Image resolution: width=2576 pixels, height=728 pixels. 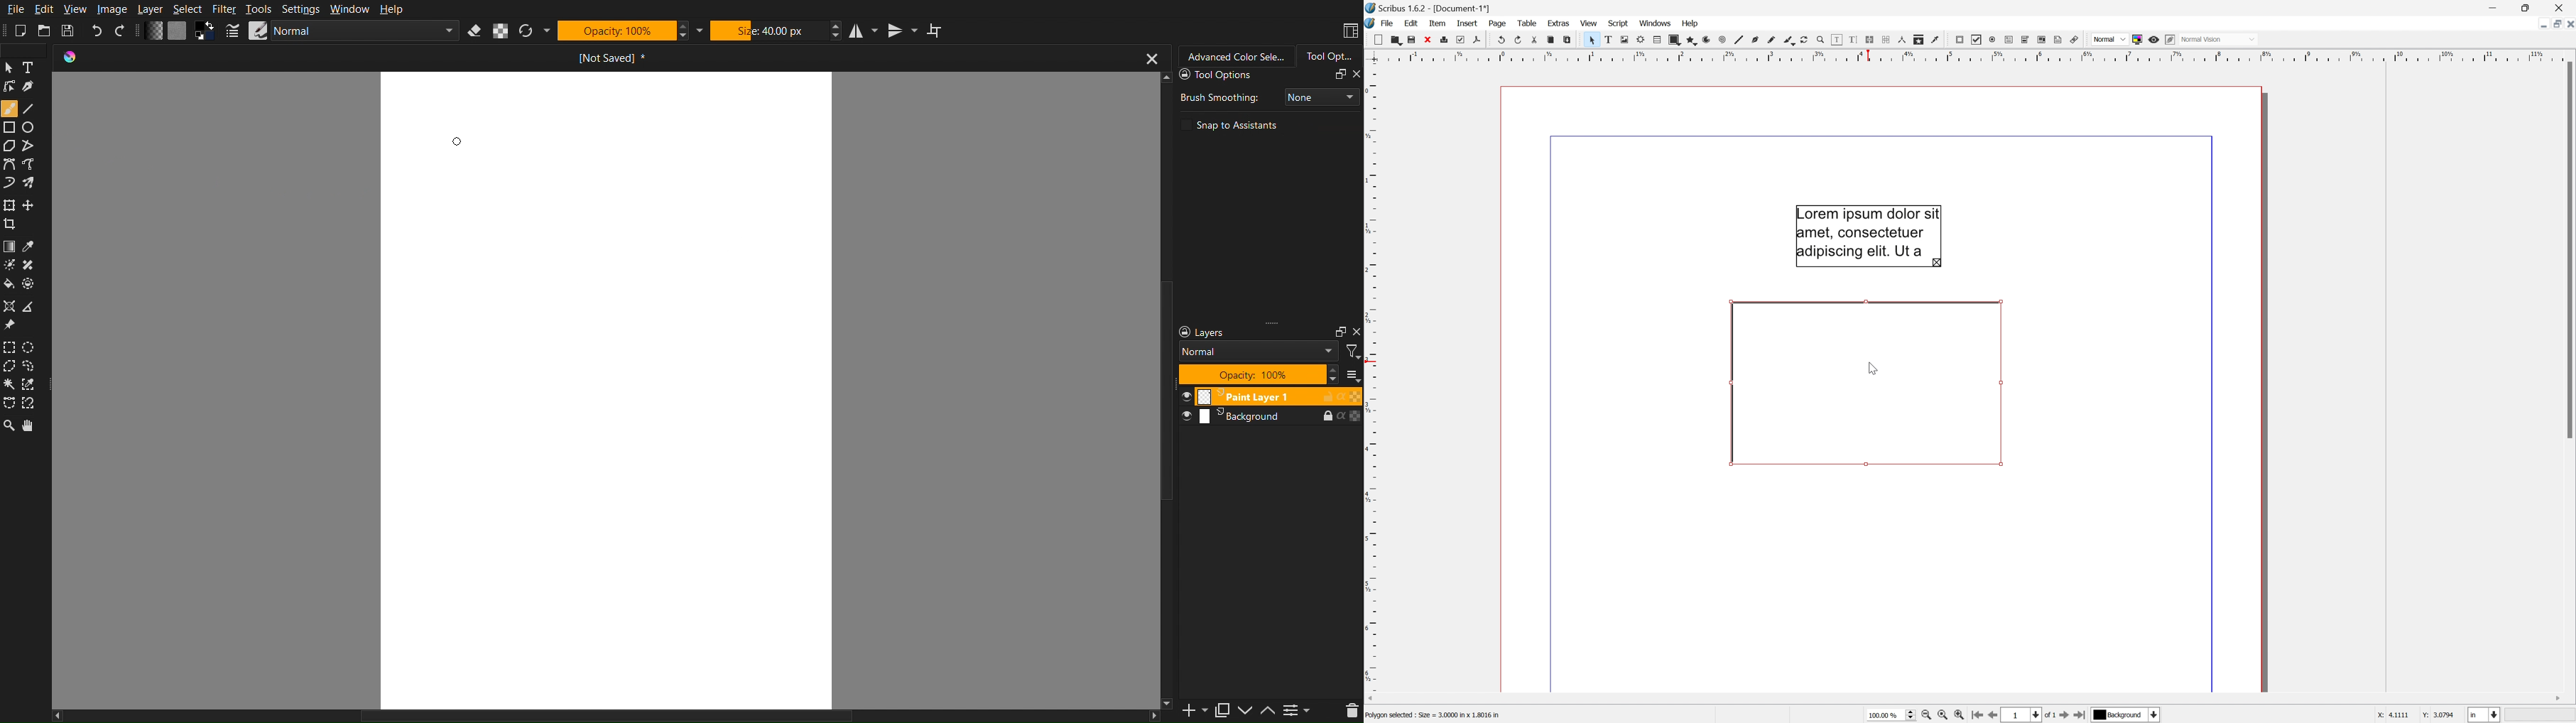 I want to click on Redo, so click(x=122, y=31).